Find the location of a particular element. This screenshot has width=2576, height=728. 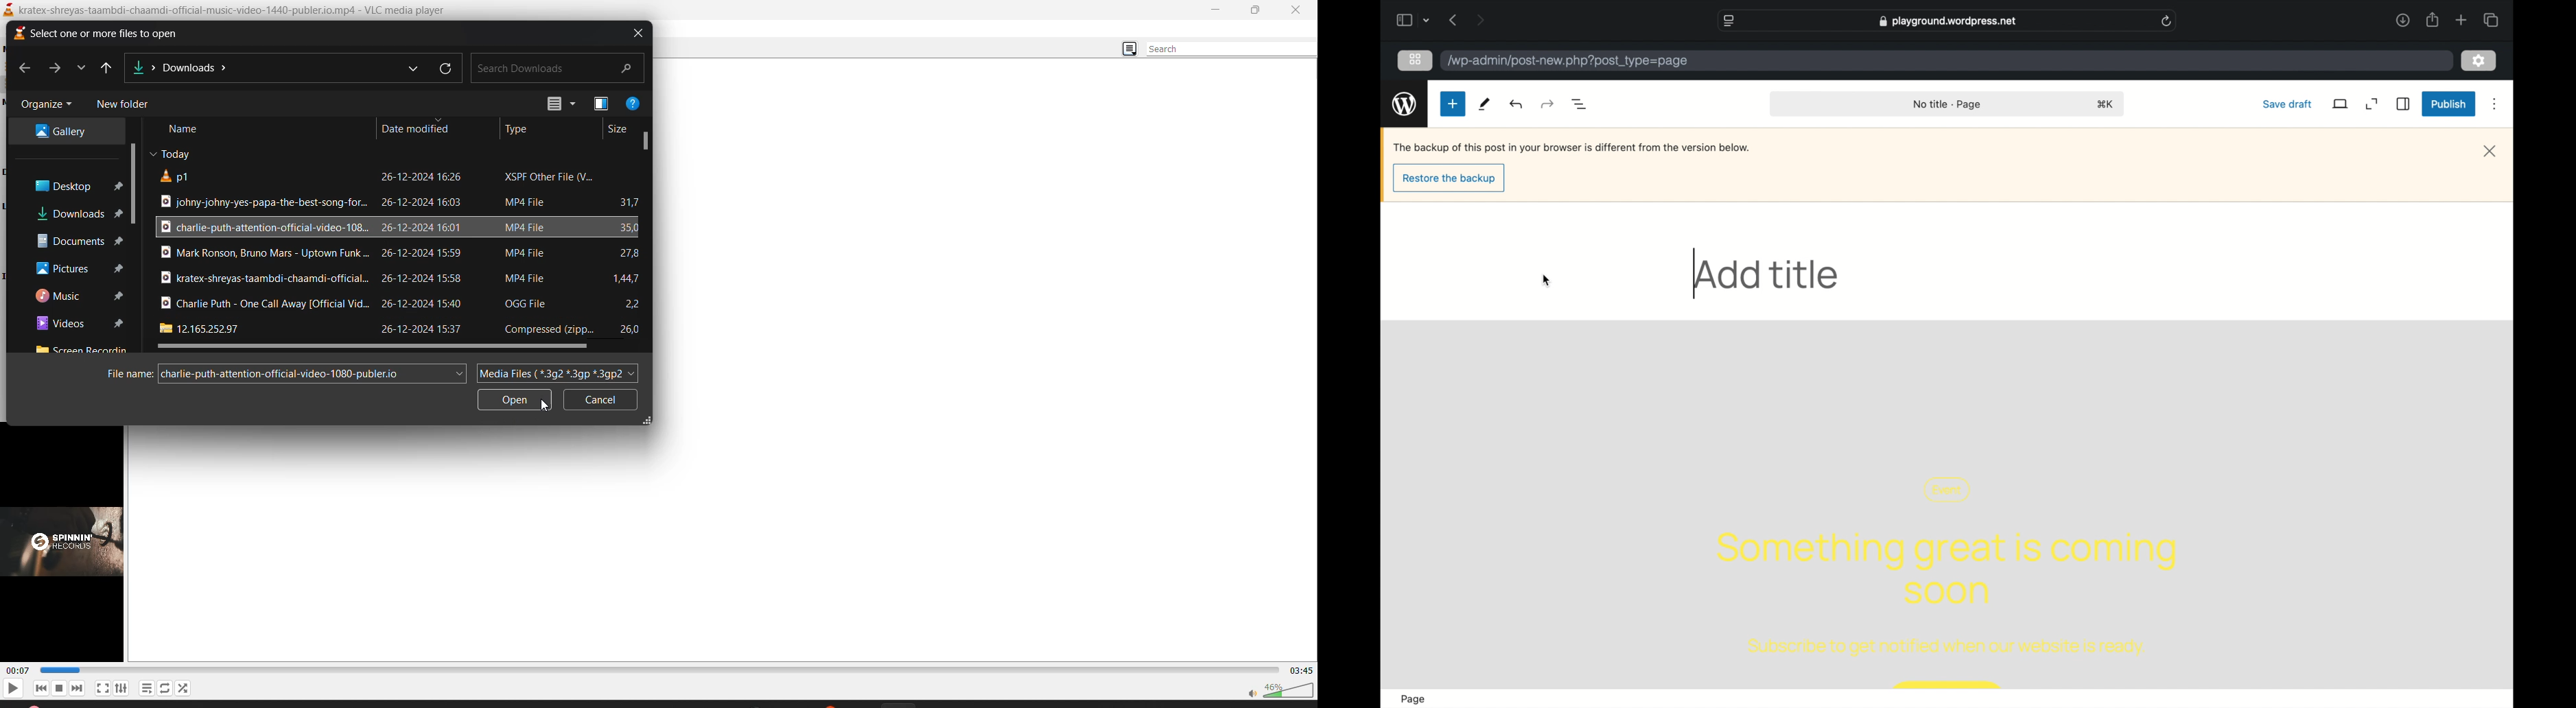

undo is located at coordinates (1515, 105).